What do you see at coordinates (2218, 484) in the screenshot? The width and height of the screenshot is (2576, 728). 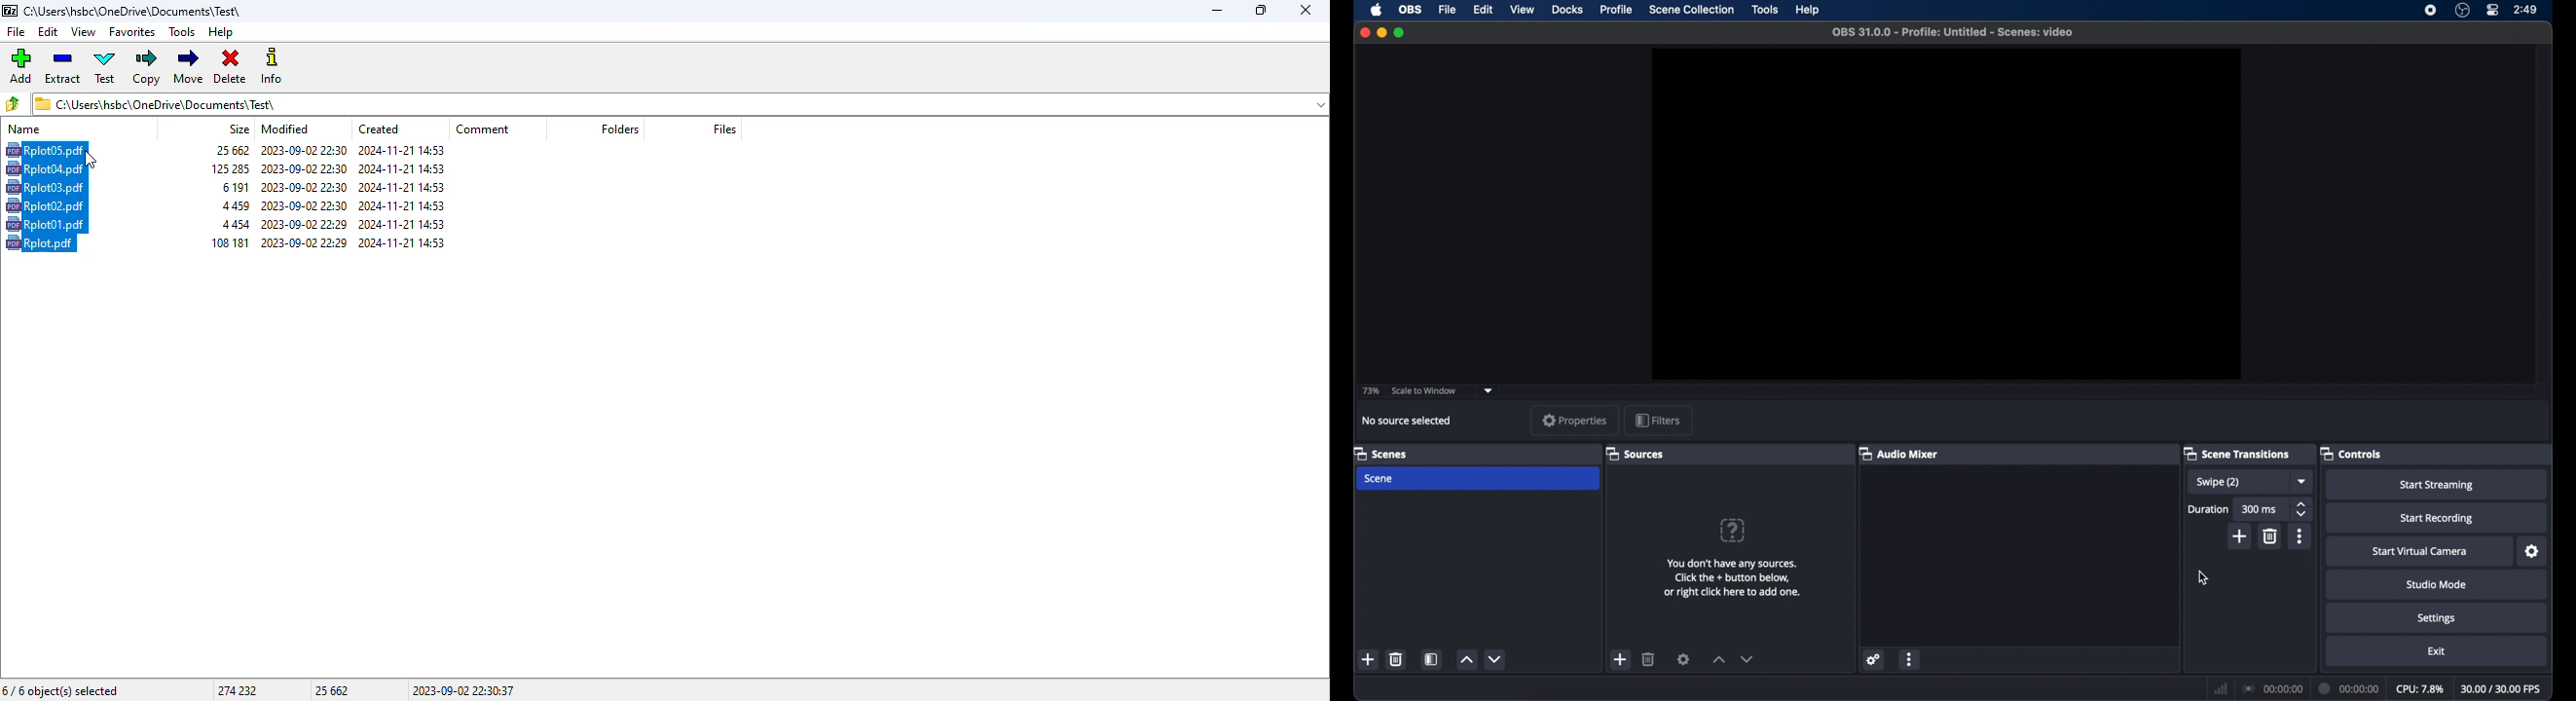 I see `swipe (2)` at bounding box center [2218, 484].